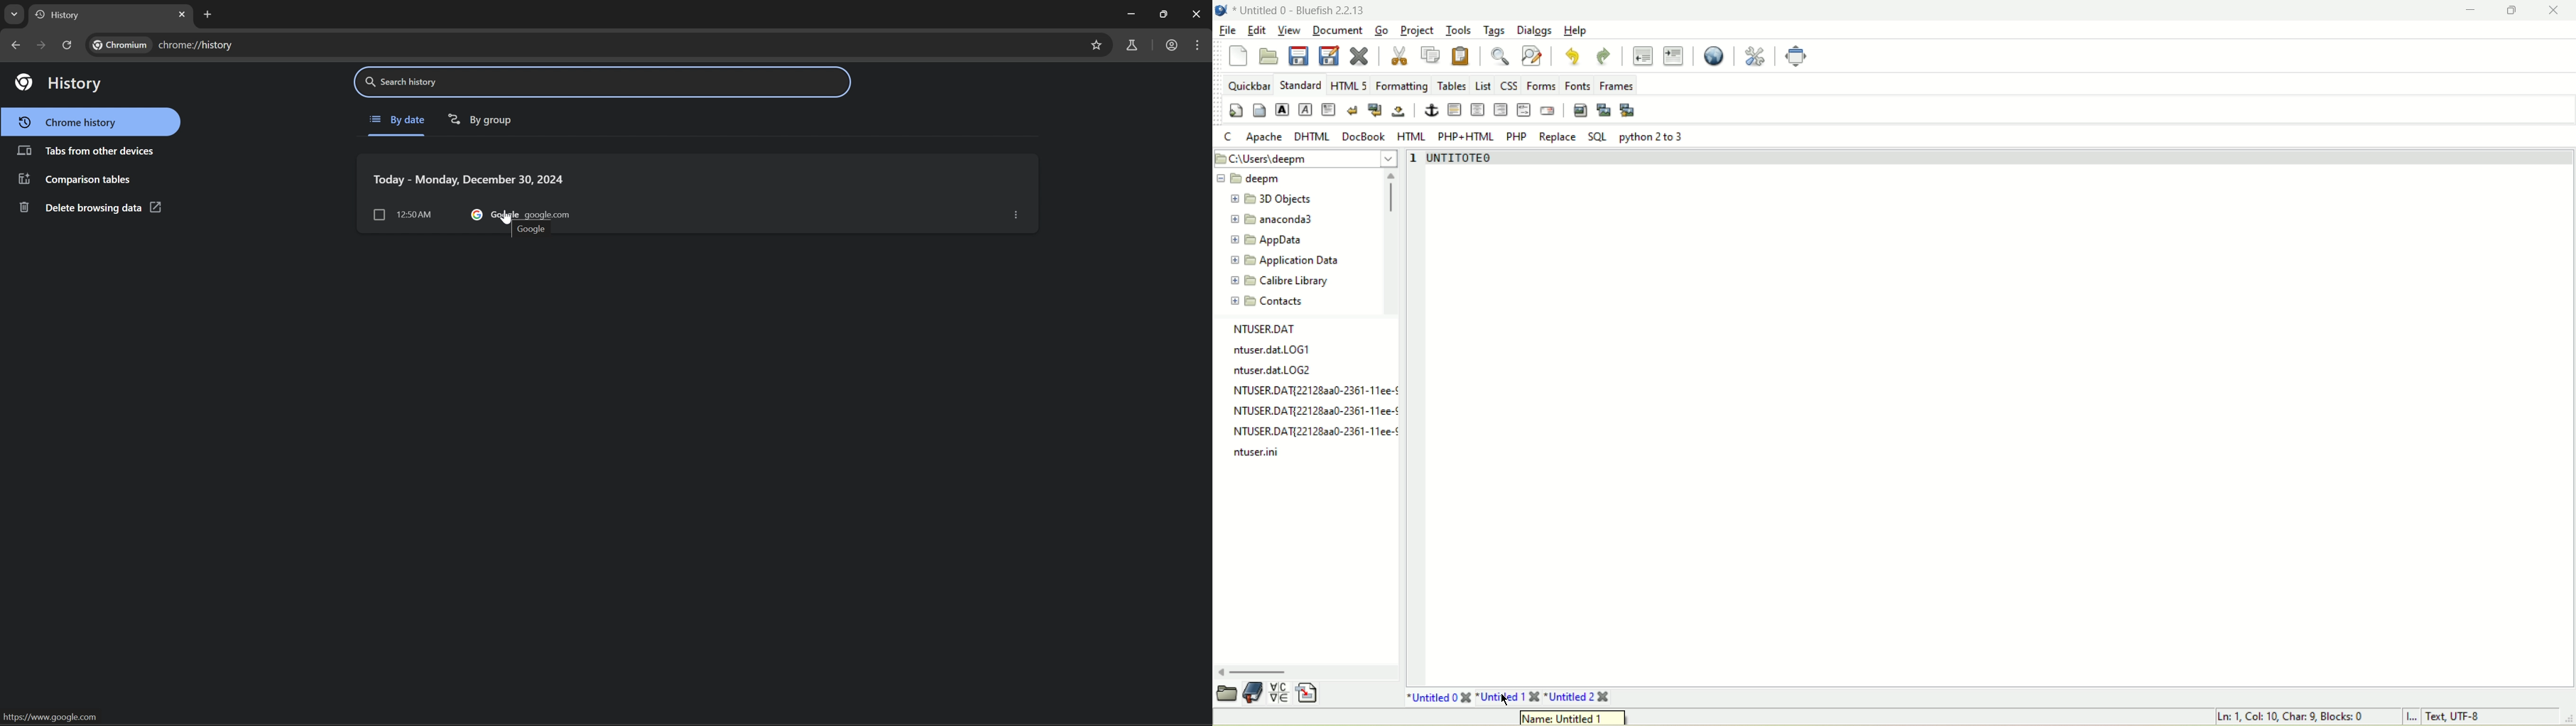 The image size is (2576, 728). I want to click on HTML, so click(1410, 136).